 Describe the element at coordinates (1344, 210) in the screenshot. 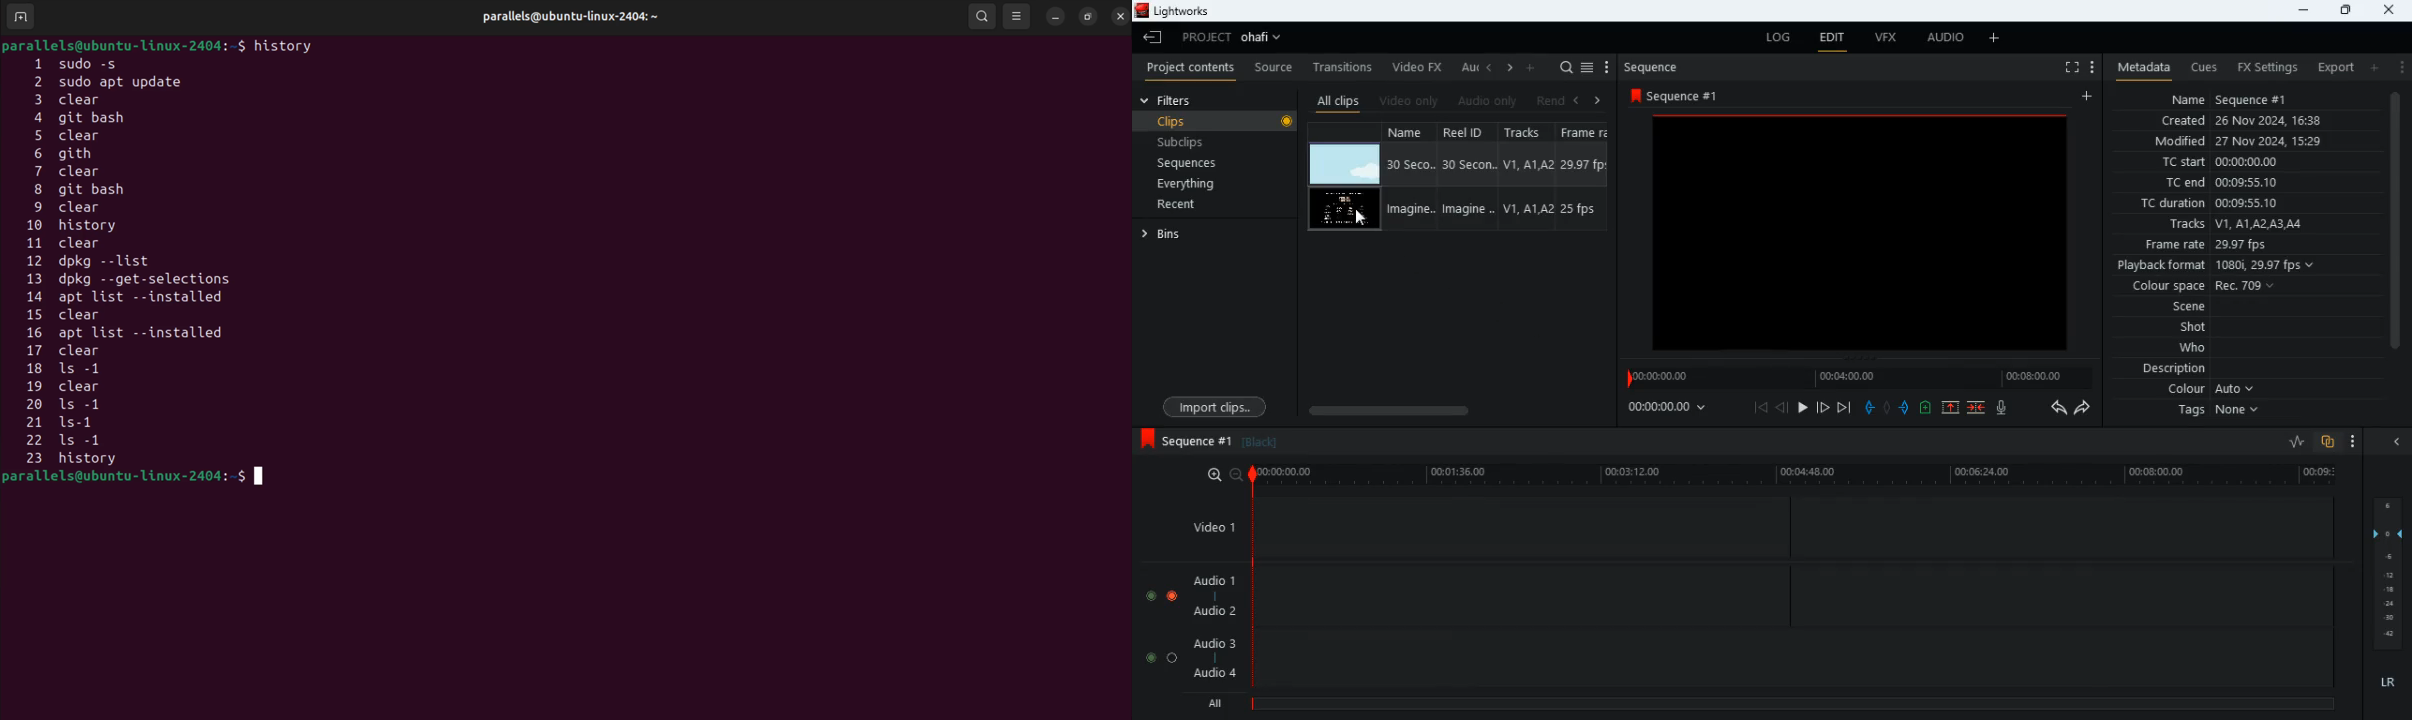

I see `image` at that location.